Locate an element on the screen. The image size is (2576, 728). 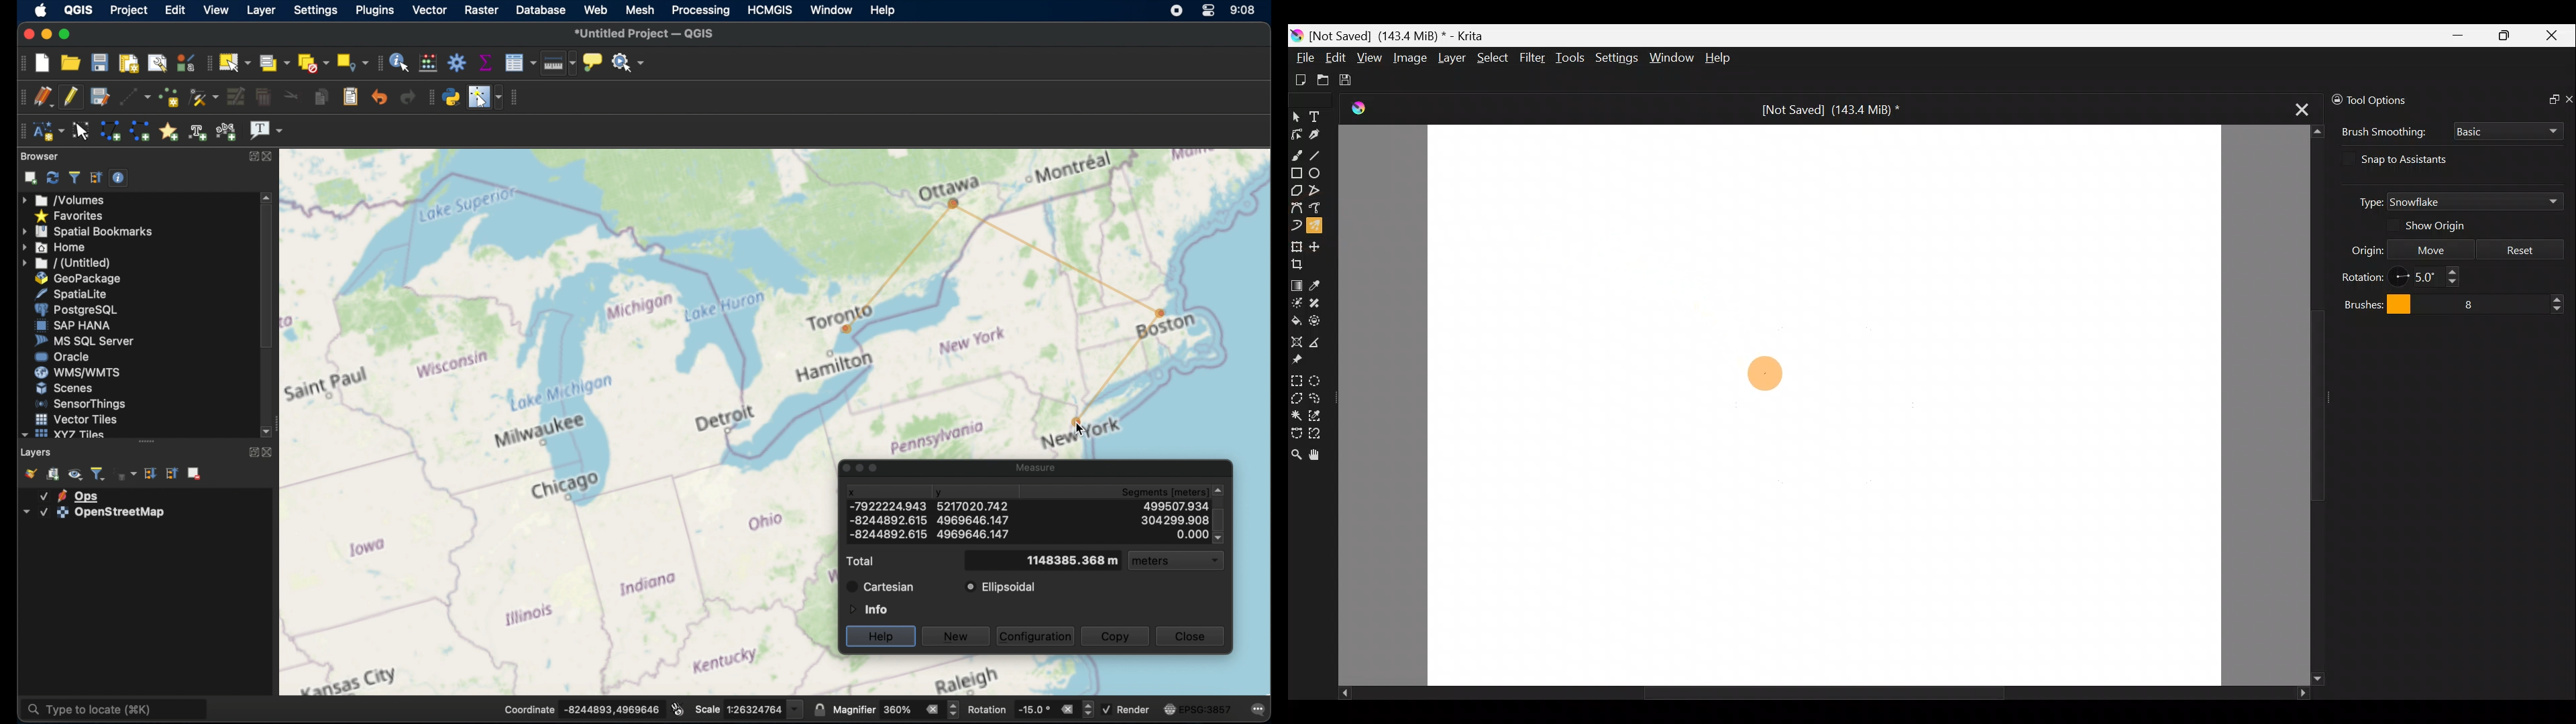
current edits is located at coordinates (44, 97).